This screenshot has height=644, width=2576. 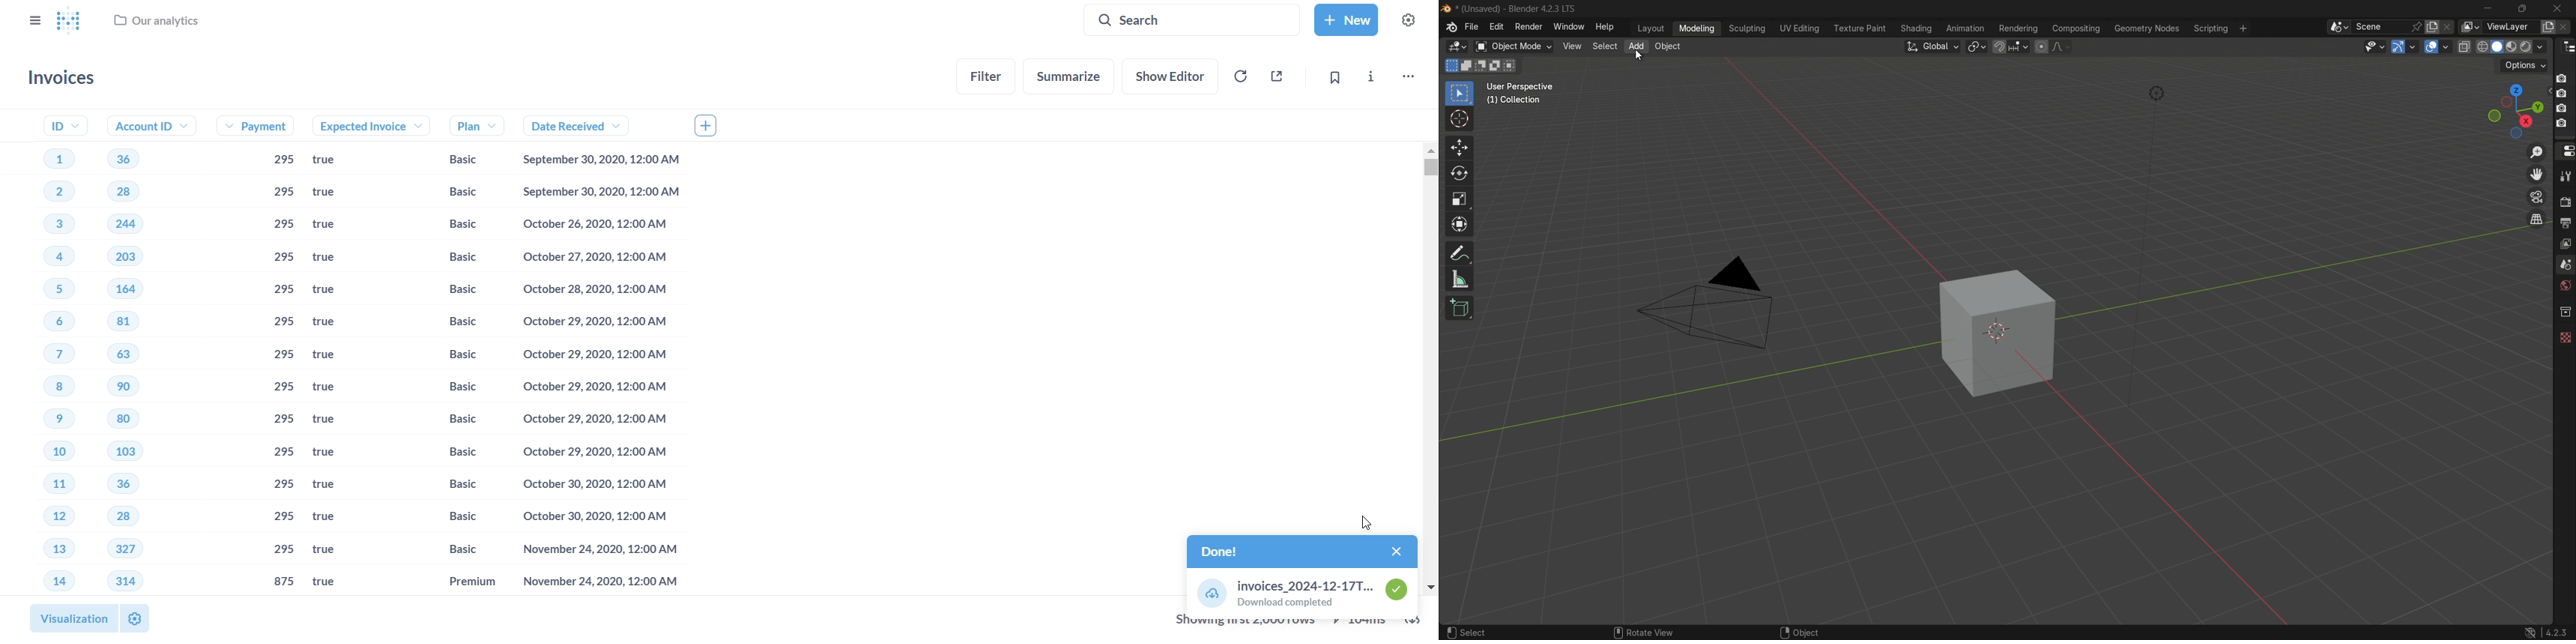 I want to click on September 30,2020, 12:00 AM, so click(x=605, y=192).